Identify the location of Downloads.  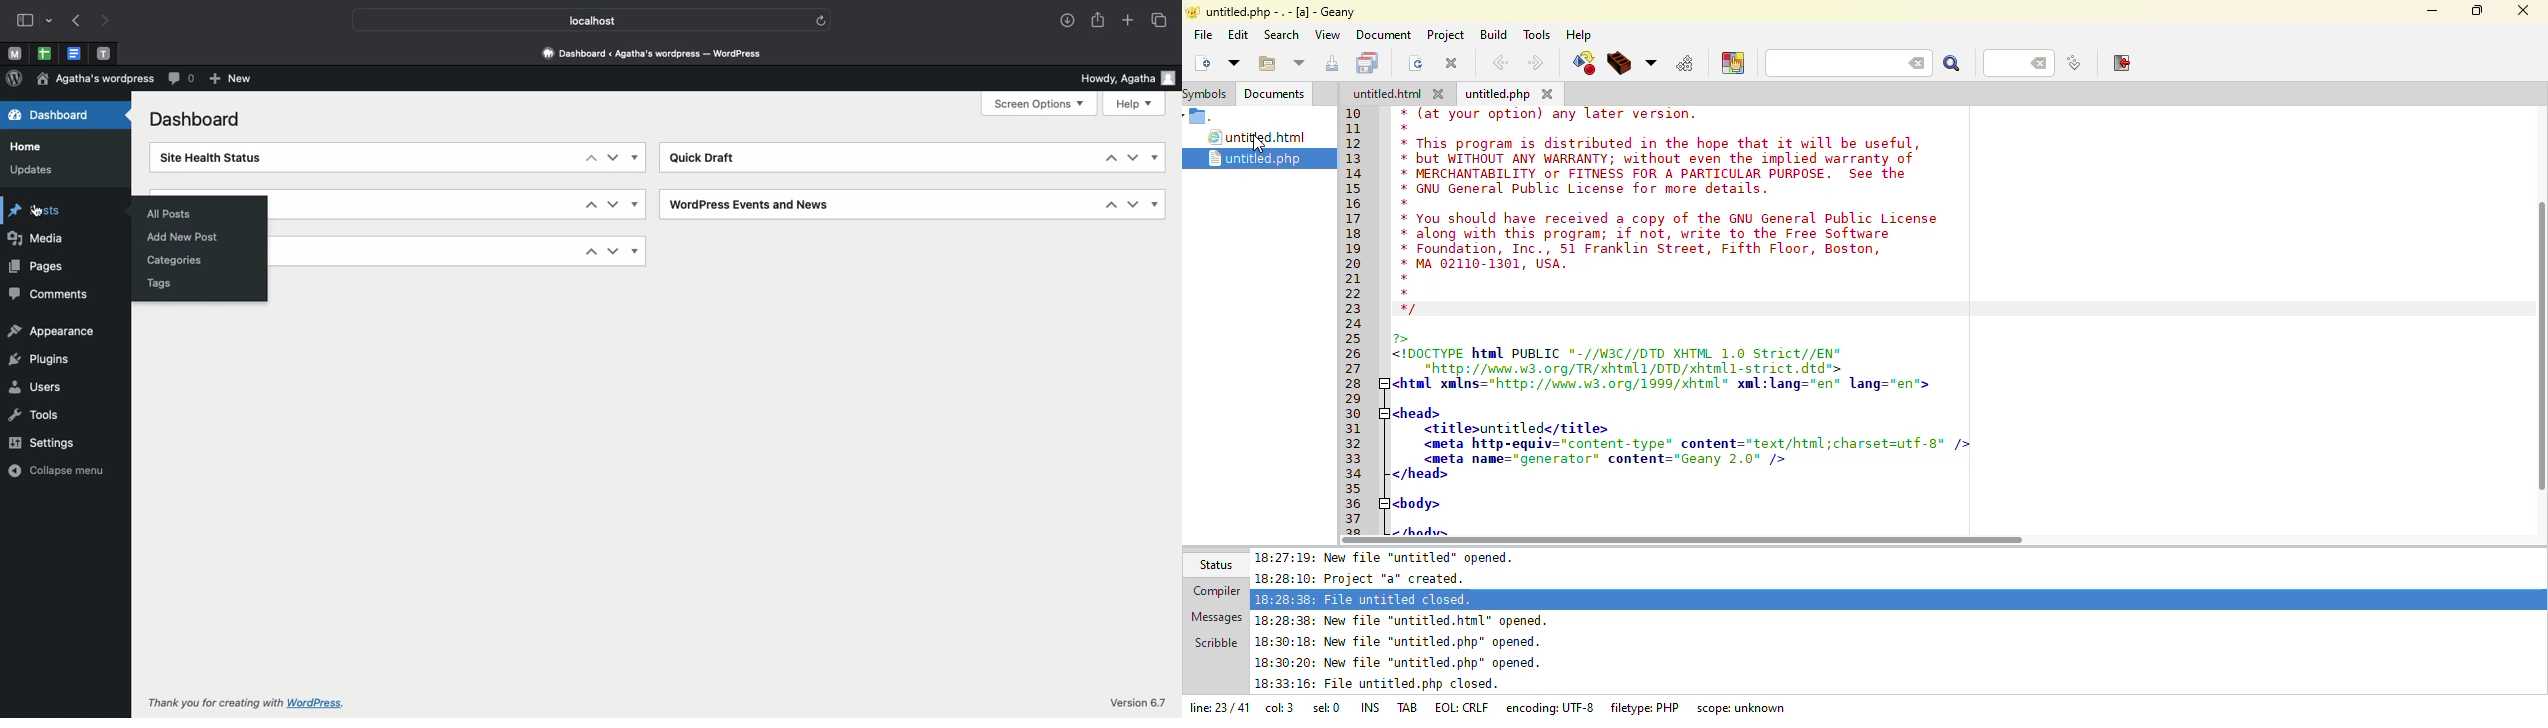
(1067, 21).